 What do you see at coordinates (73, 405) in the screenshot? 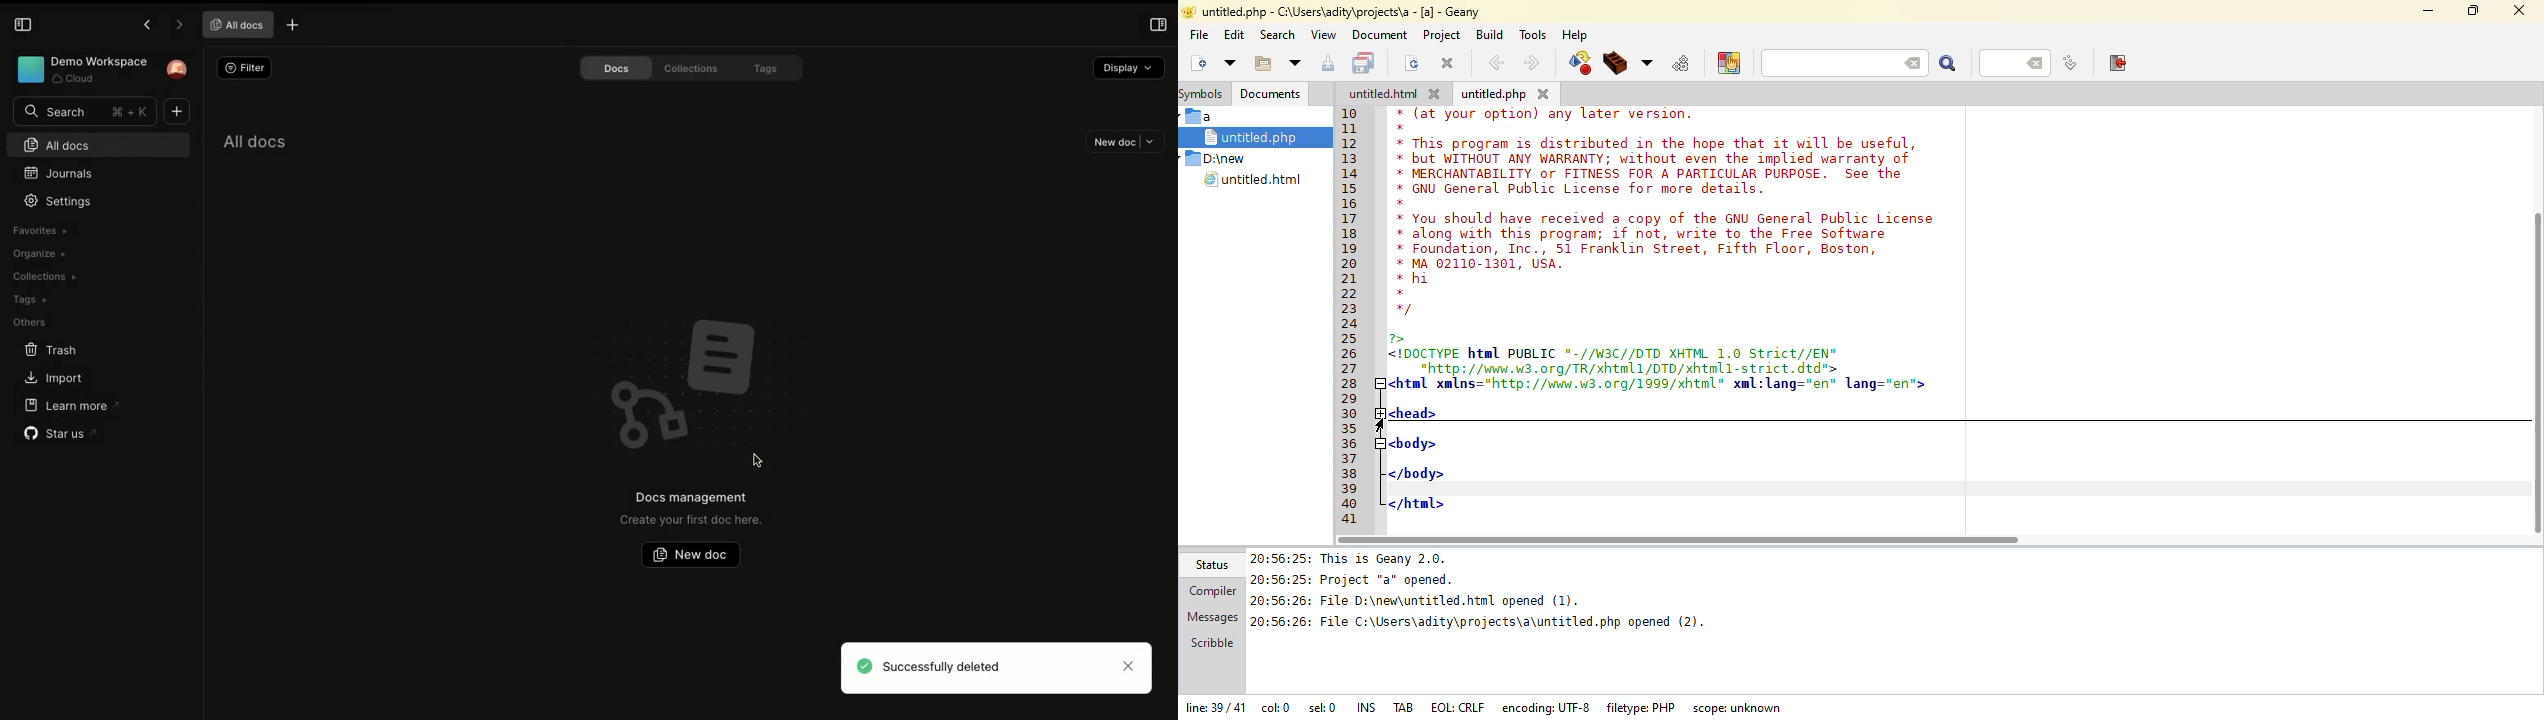
I see `Learn more` at bounding box center [73, 405].